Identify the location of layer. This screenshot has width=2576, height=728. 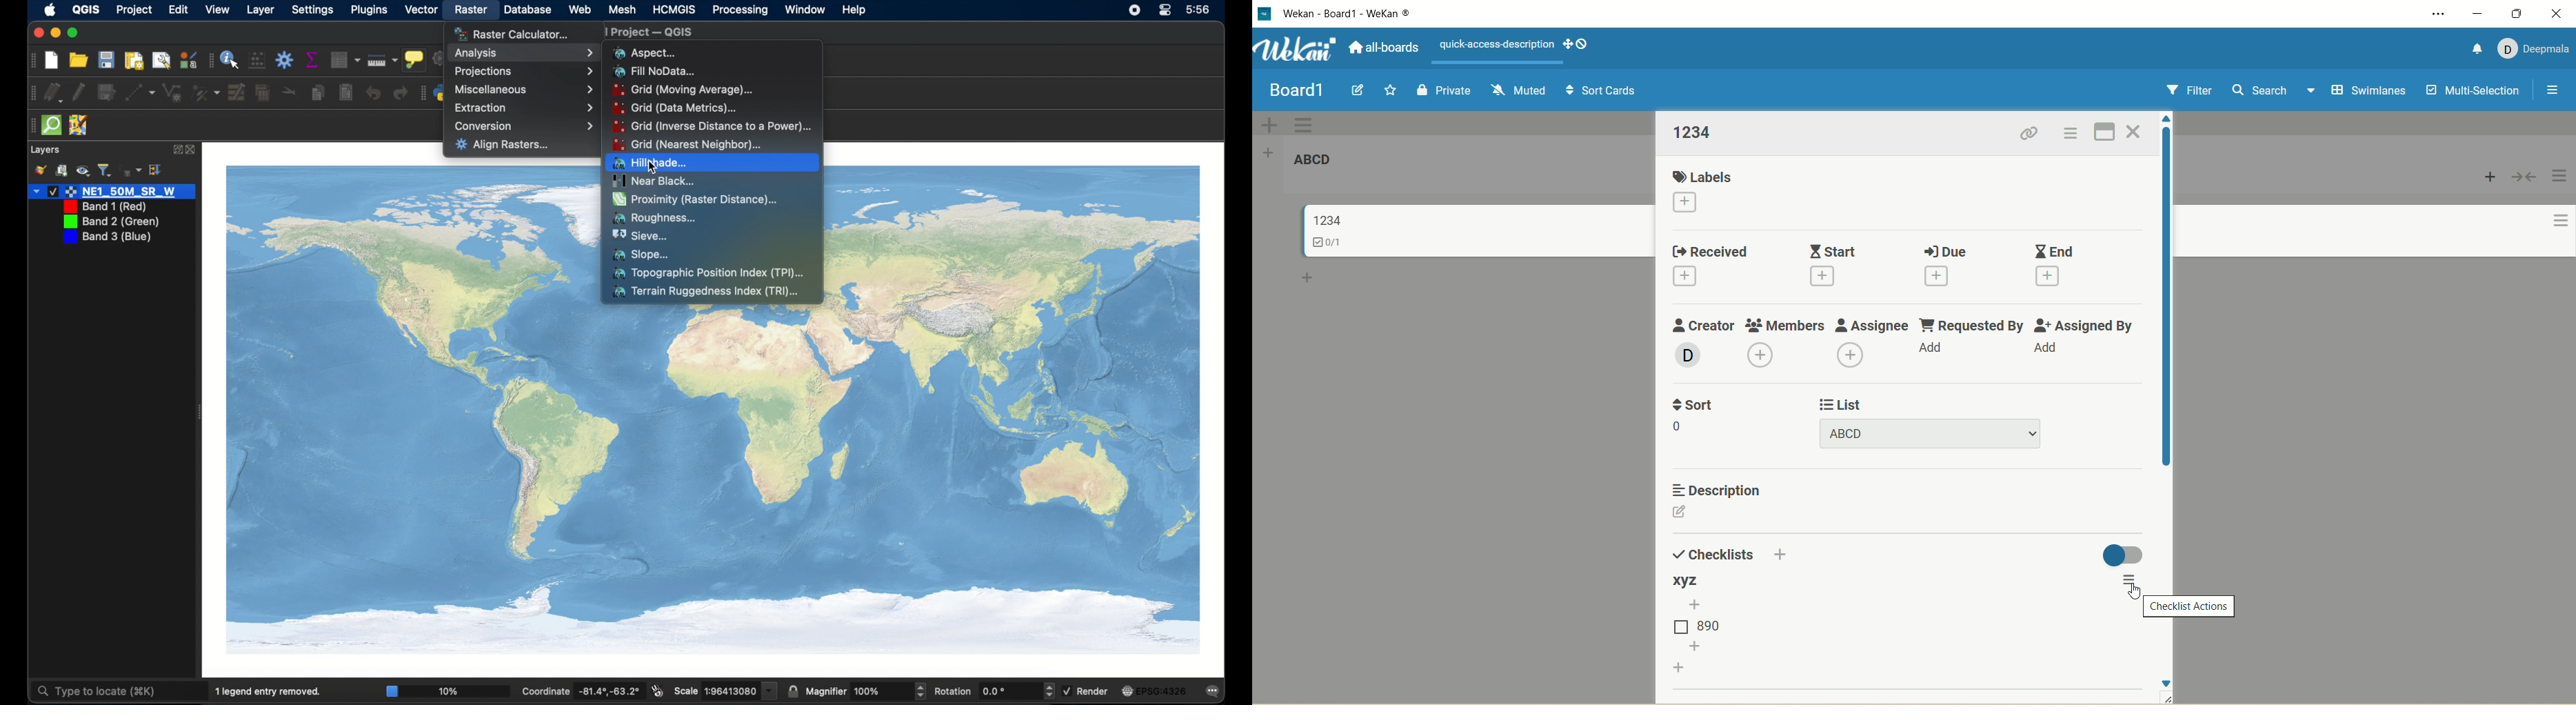
(260, 10).